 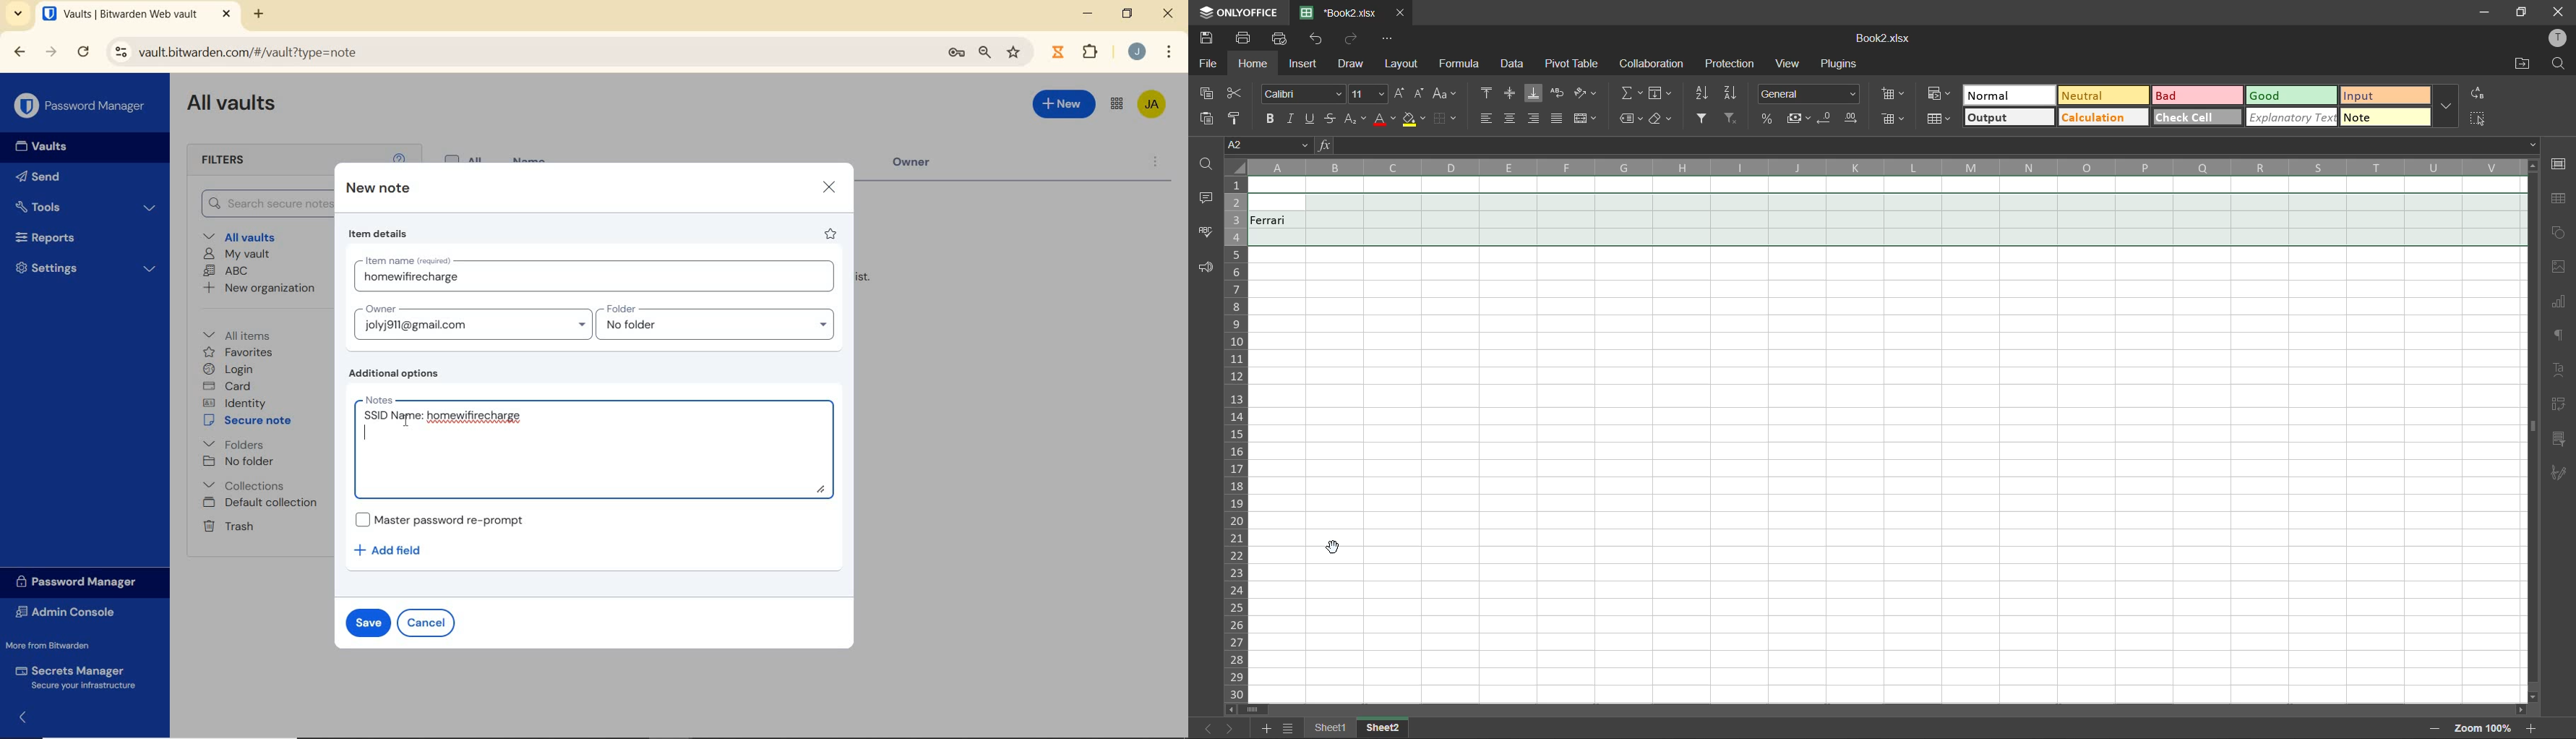 I want to click on home, so click(x=1255, y=64).